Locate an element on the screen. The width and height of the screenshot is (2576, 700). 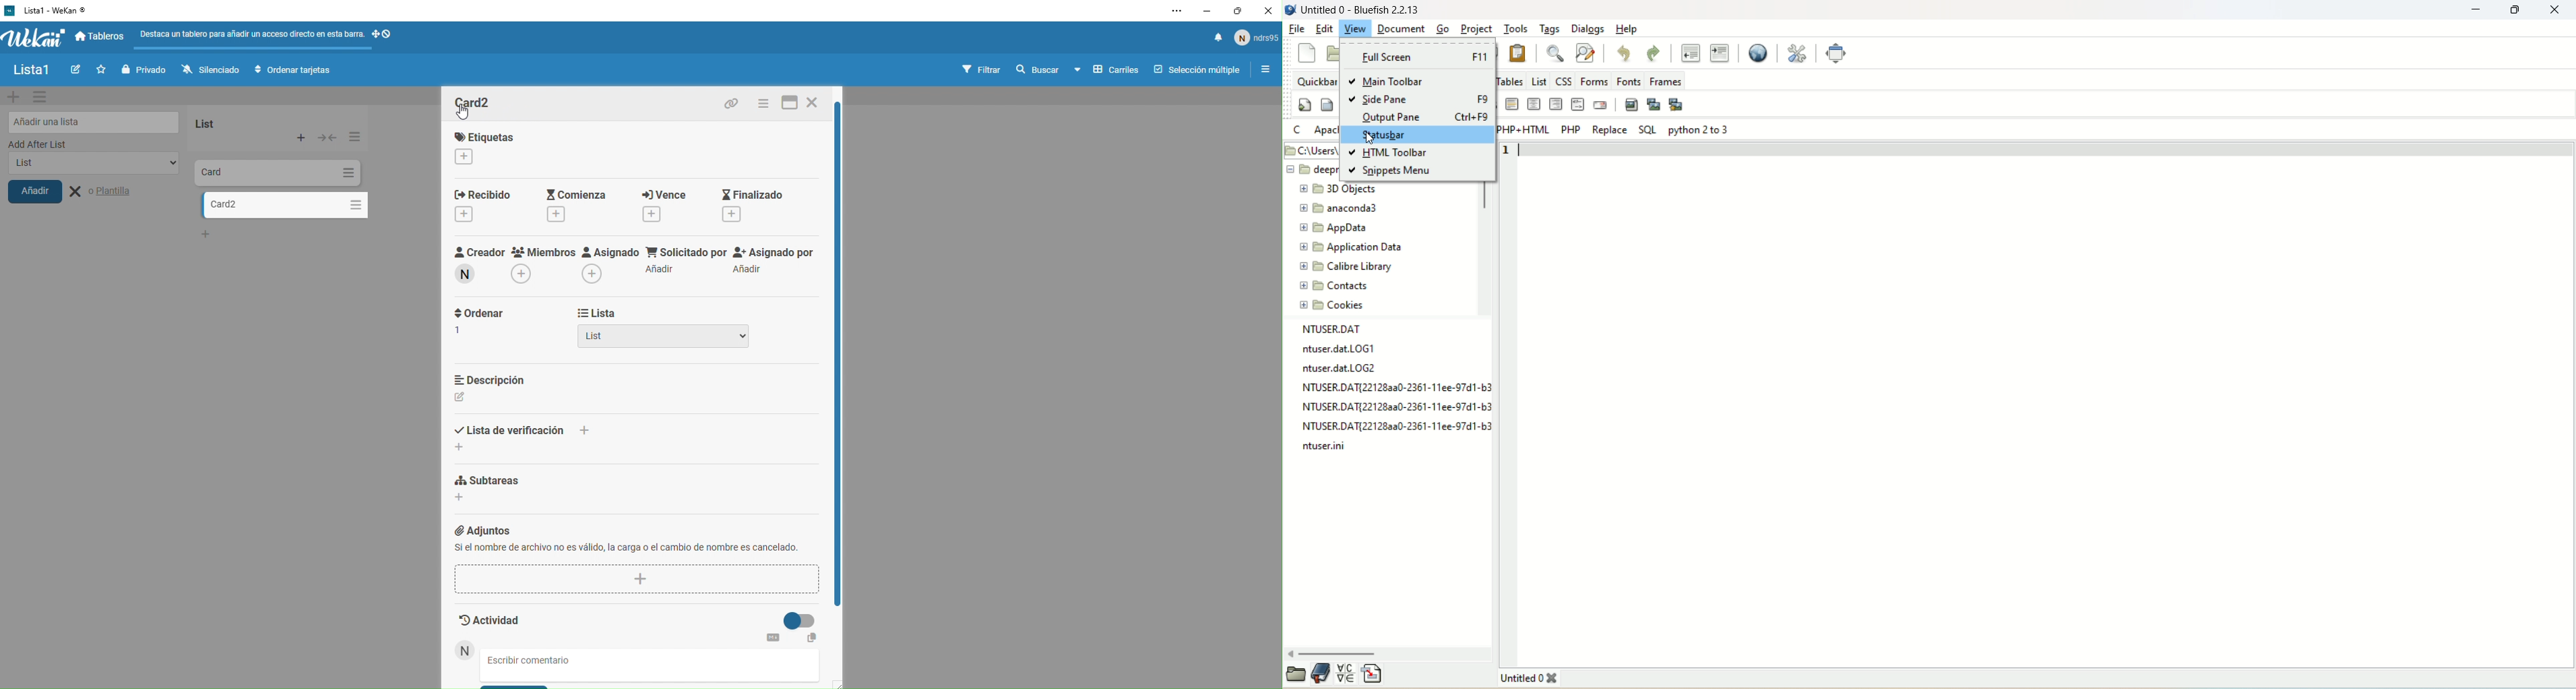
maximise is located at coordinates (1239, 10).